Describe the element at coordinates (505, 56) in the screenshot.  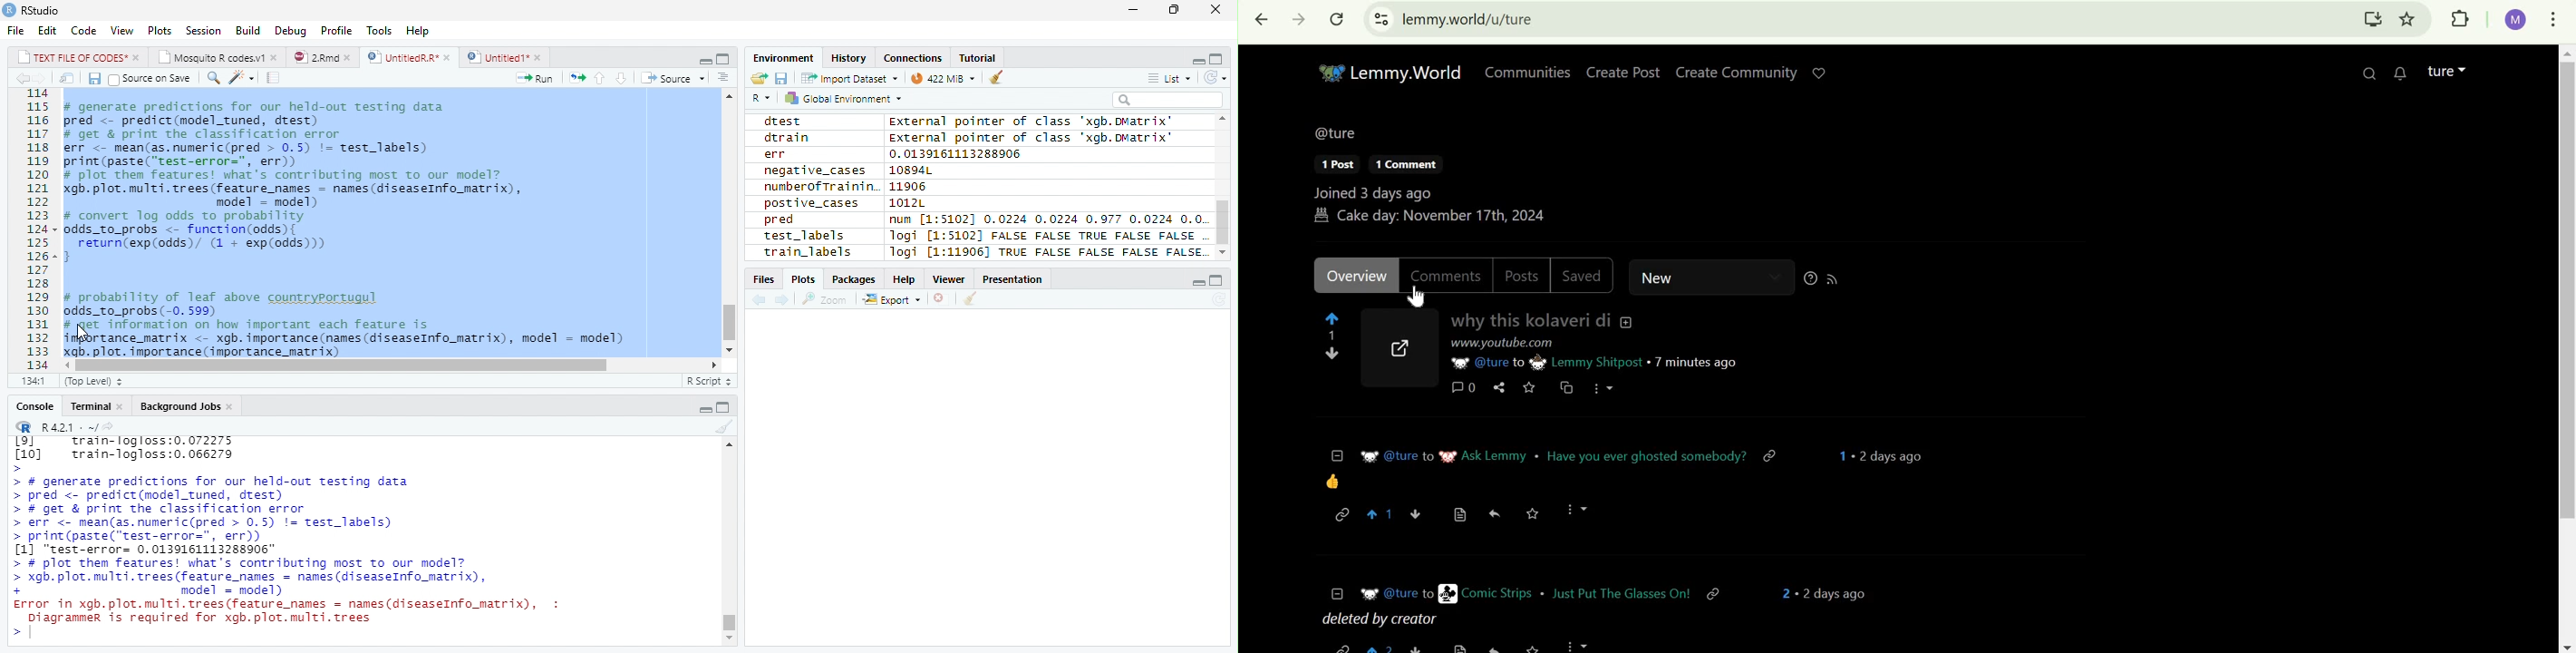
I see ` Untitled1* ` at that location.